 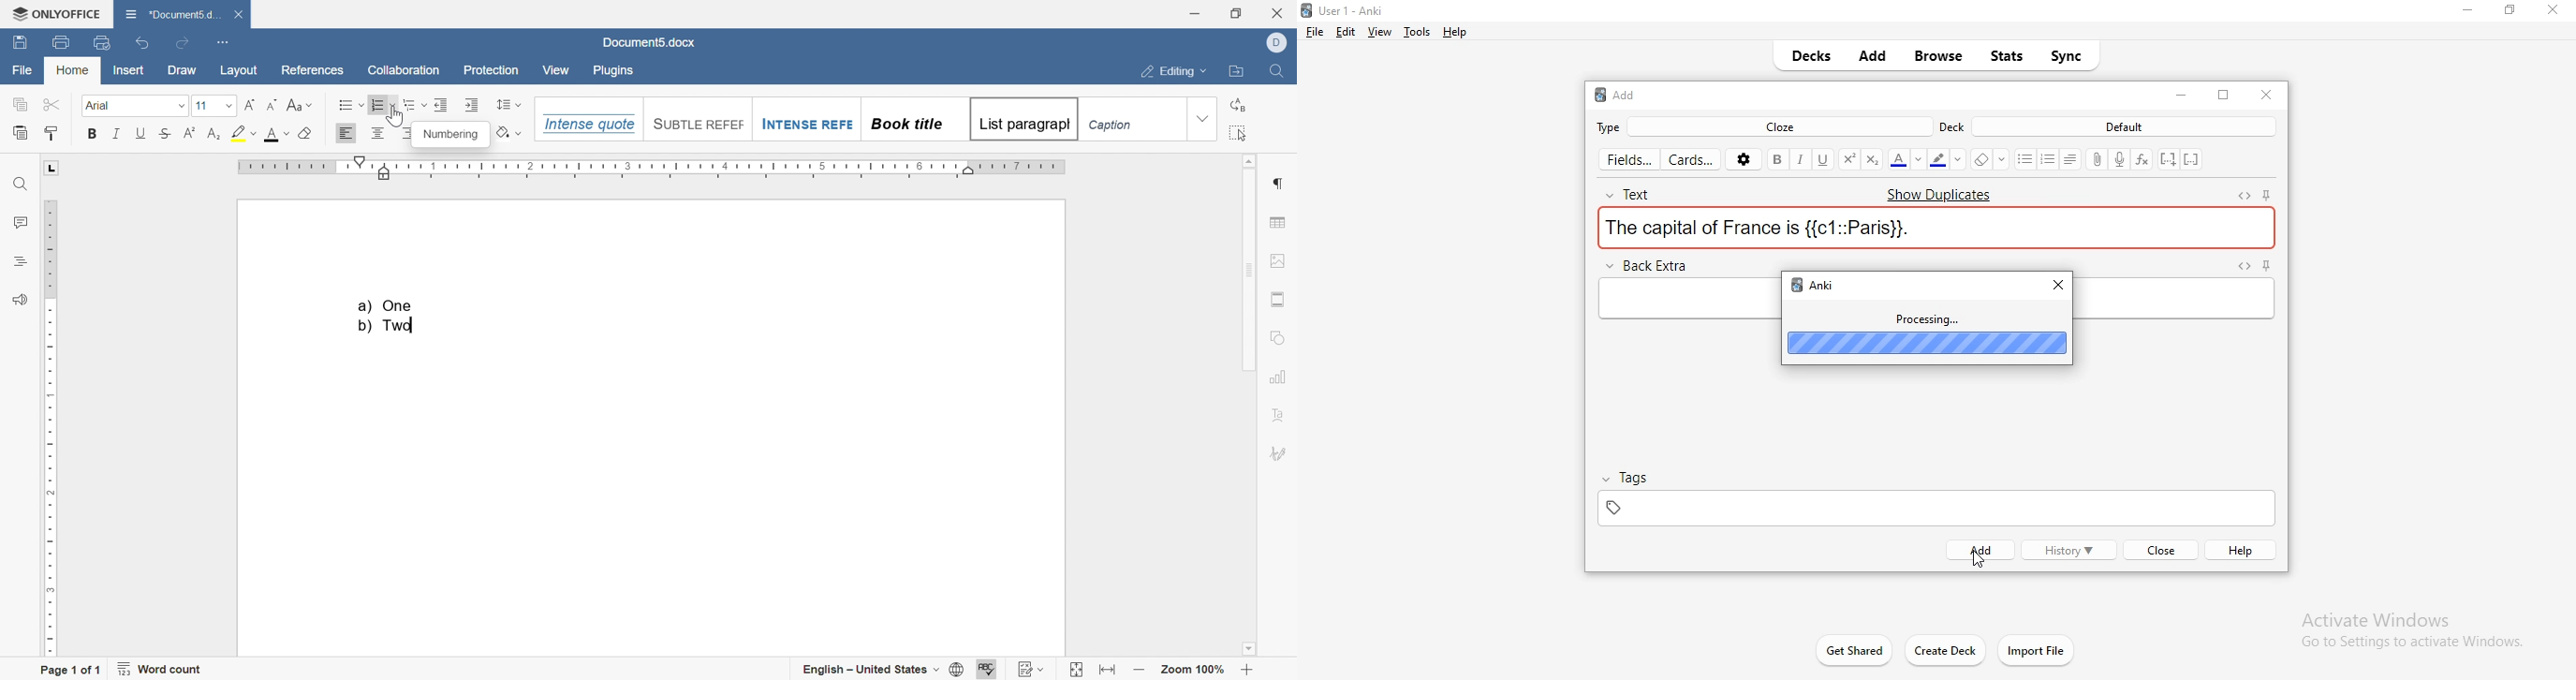 I want to click on add, so click(x=1978, y=550).